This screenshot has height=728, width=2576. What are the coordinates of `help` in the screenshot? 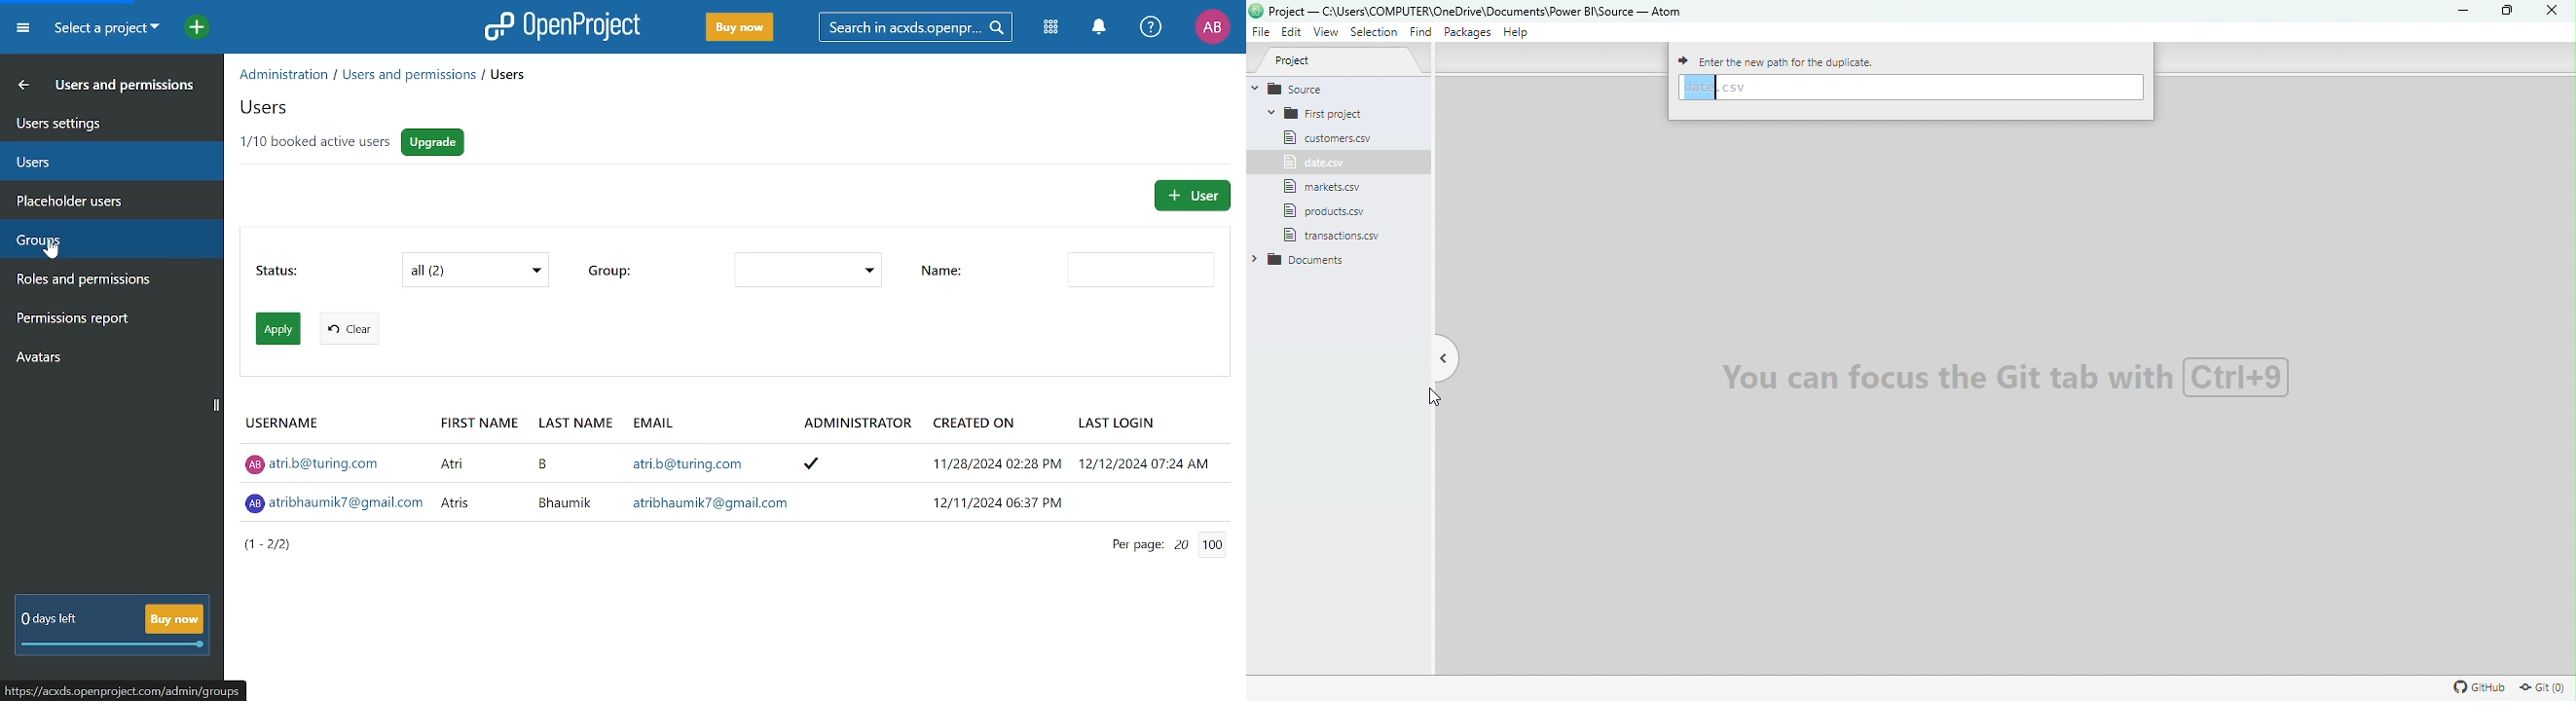 It's located at (1151, 27).